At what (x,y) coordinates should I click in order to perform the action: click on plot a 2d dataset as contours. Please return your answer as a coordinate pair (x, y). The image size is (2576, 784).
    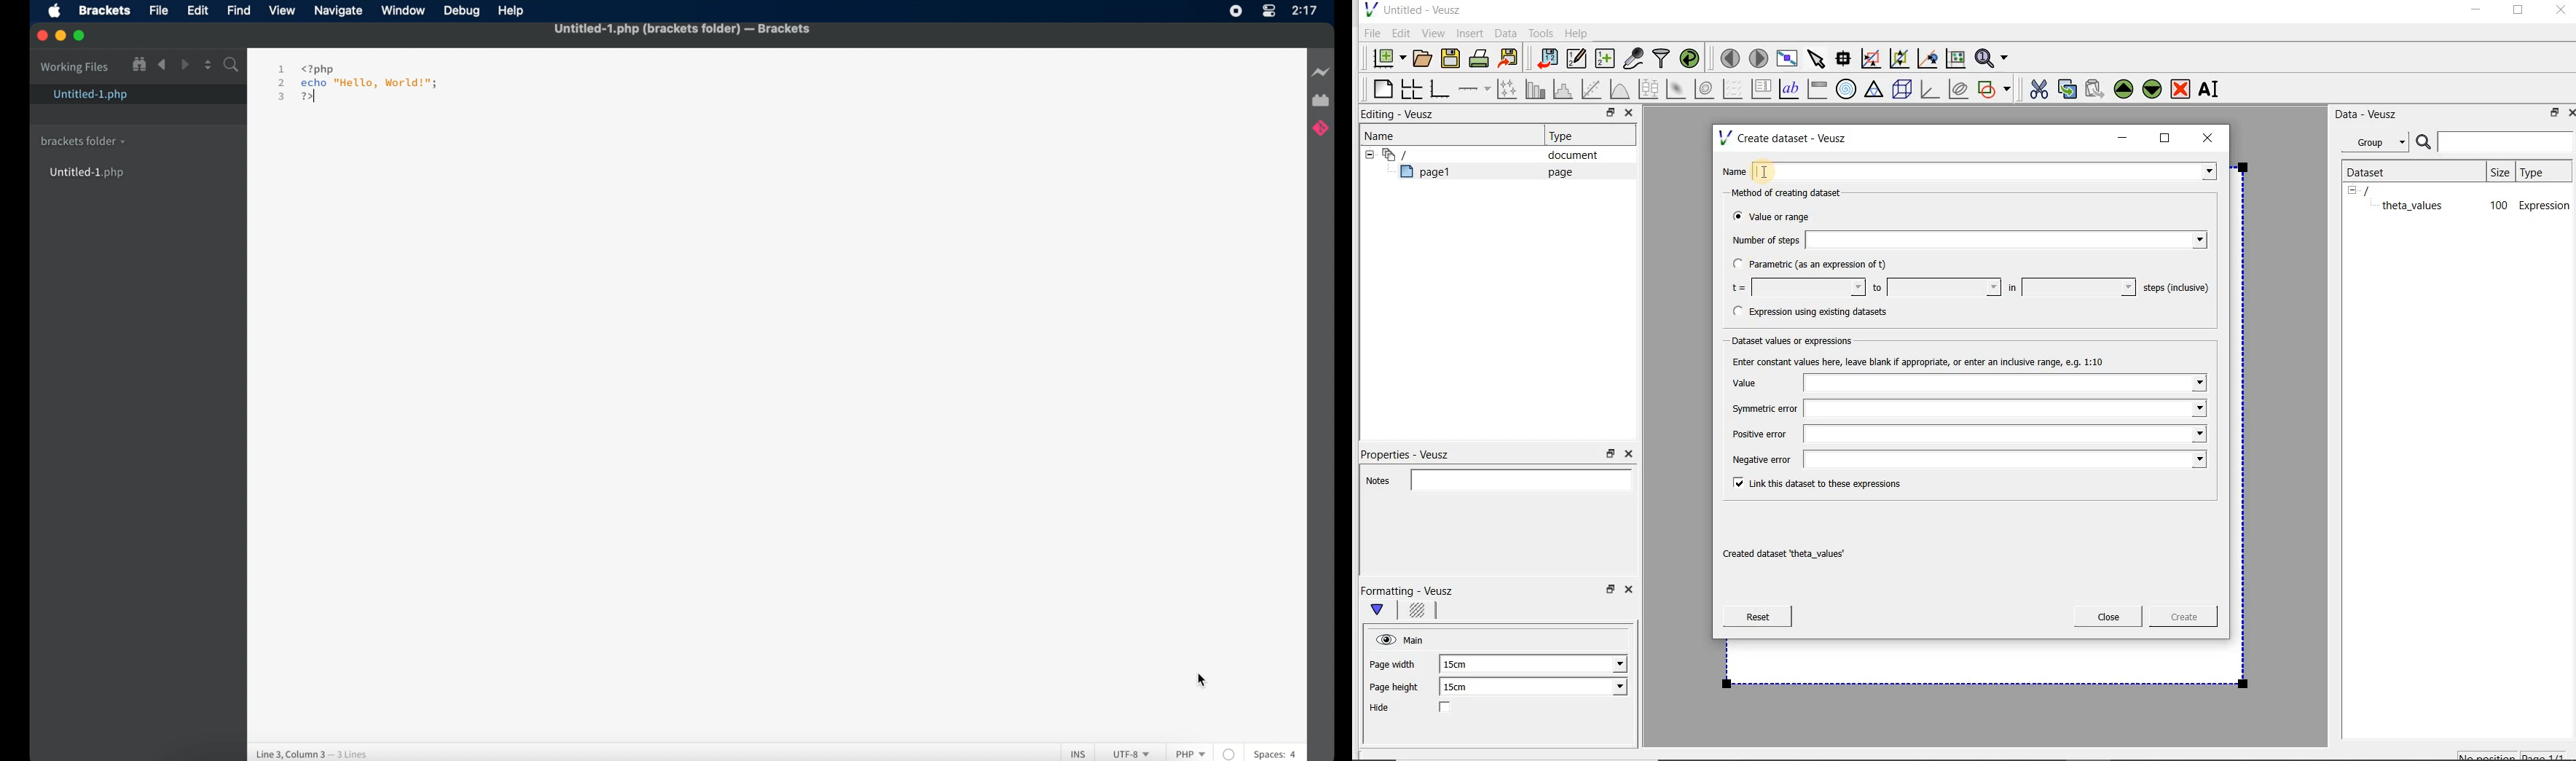
    Looking at the image, I should click on (1705, 89).